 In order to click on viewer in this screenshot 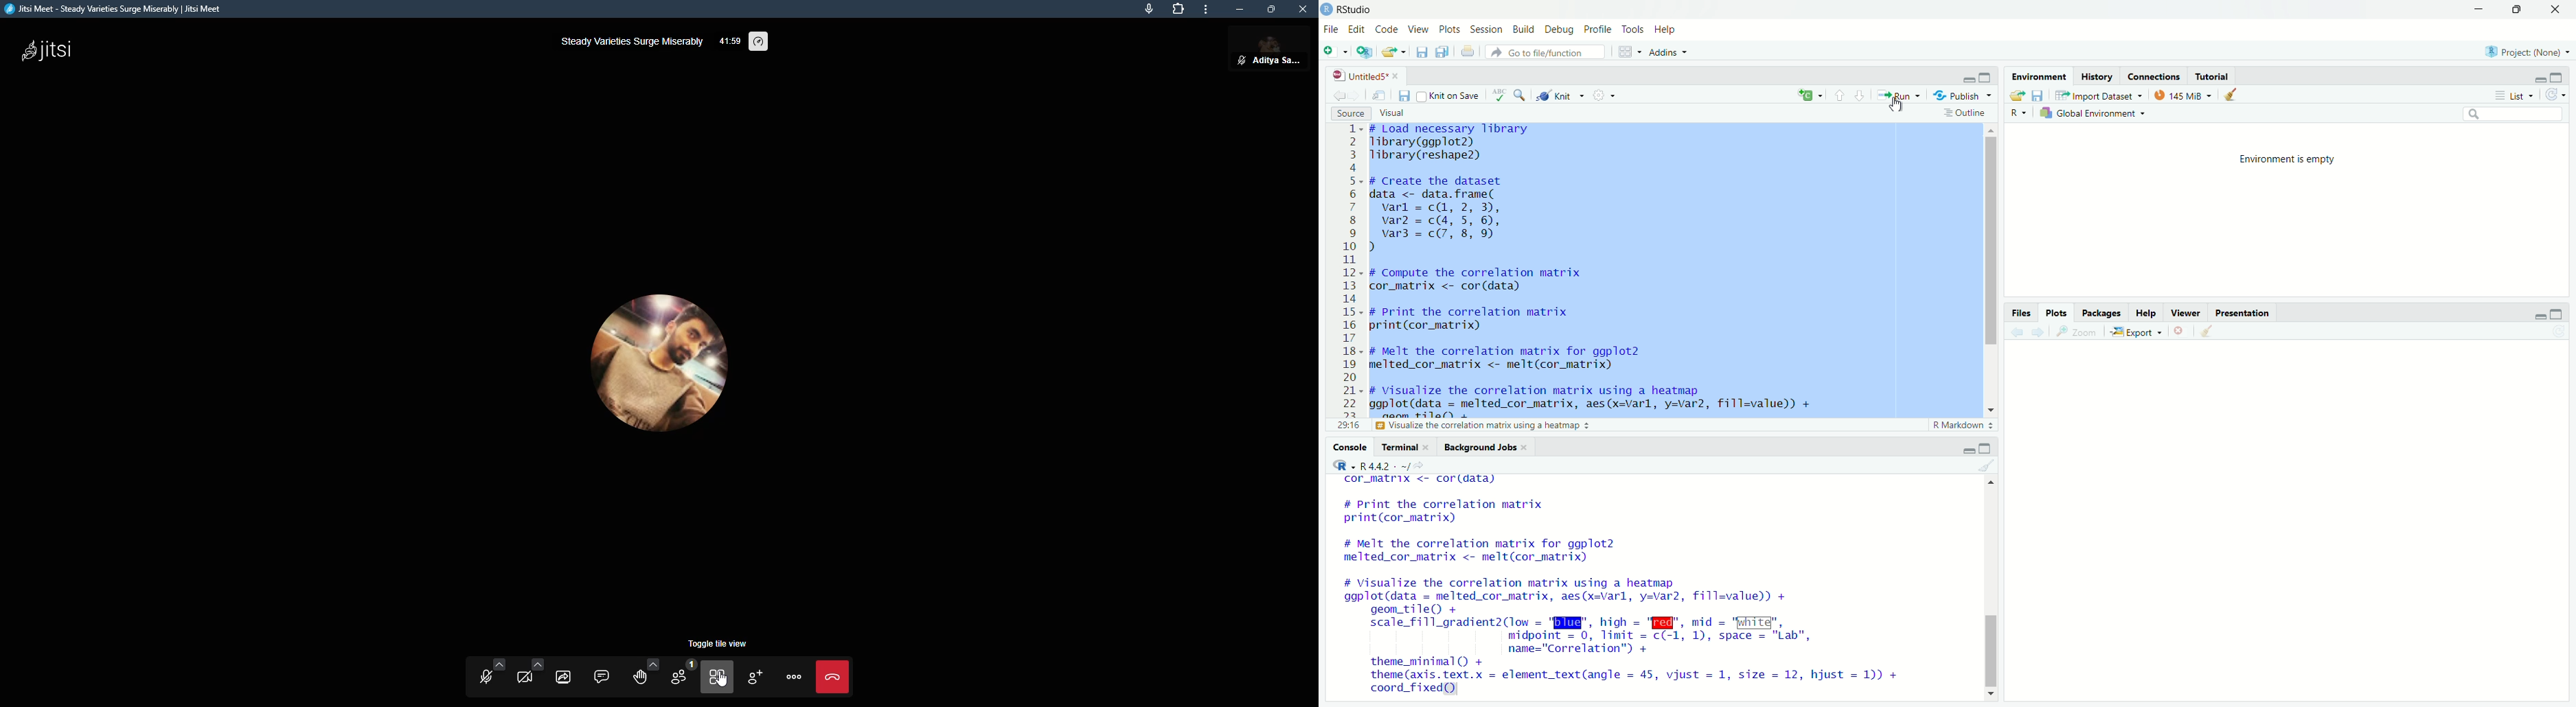, I will do `click(2185, 312)`.